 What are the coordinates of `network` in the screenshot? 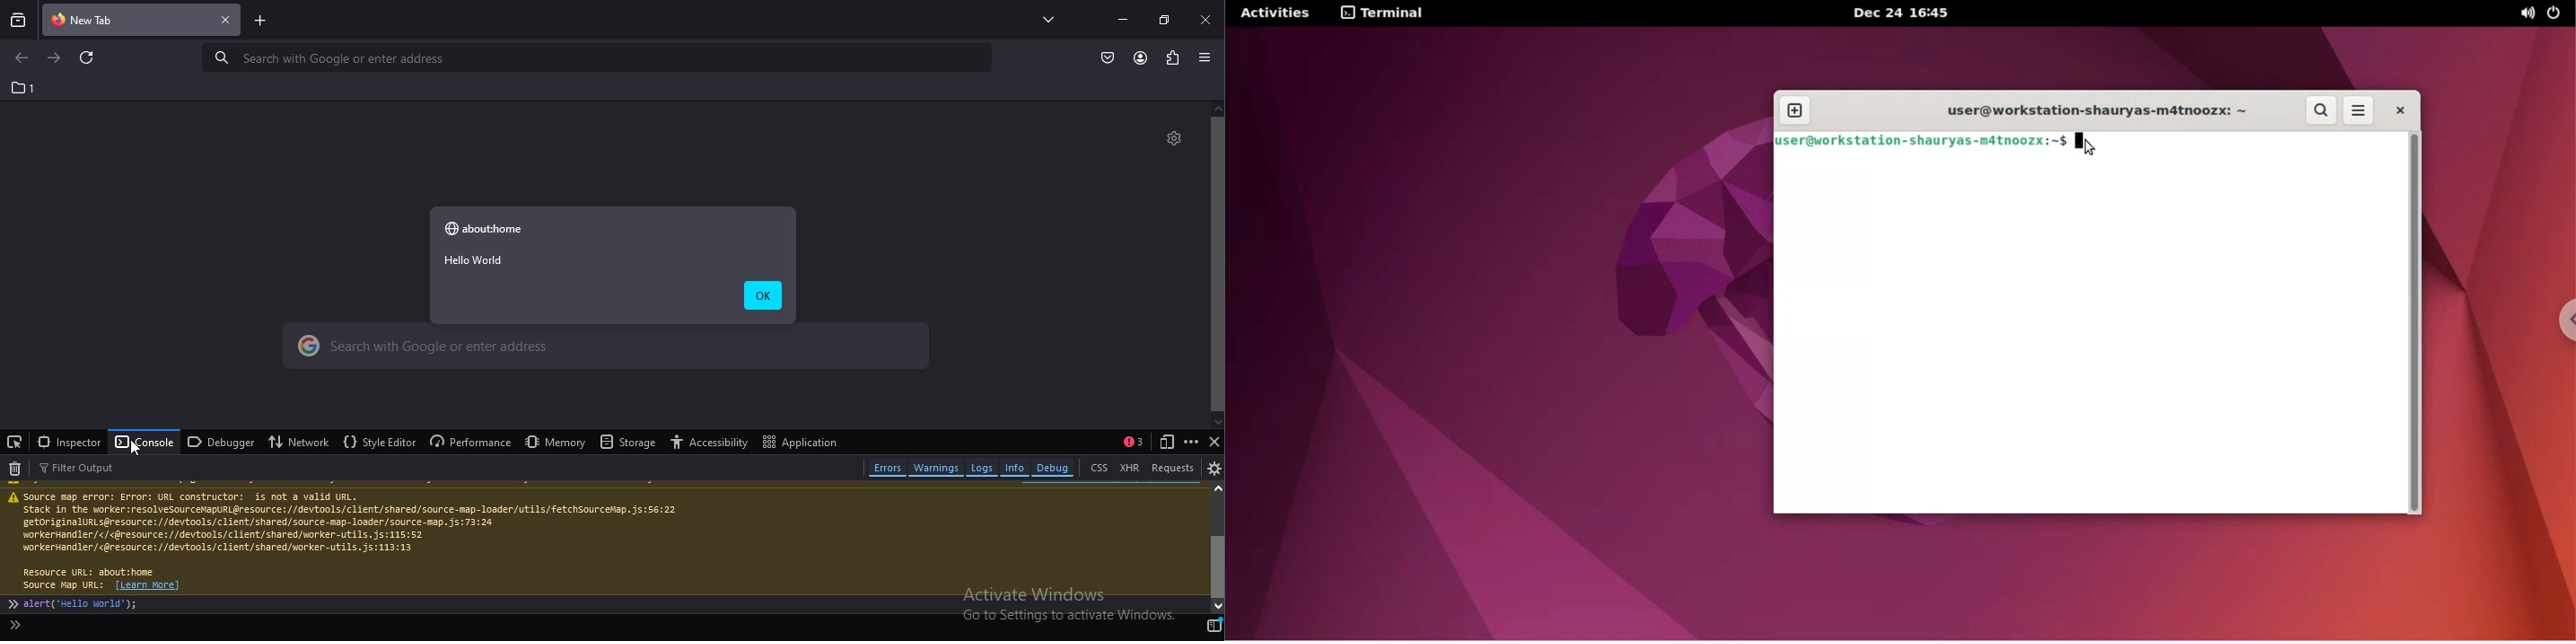 It's located at (295, 443).